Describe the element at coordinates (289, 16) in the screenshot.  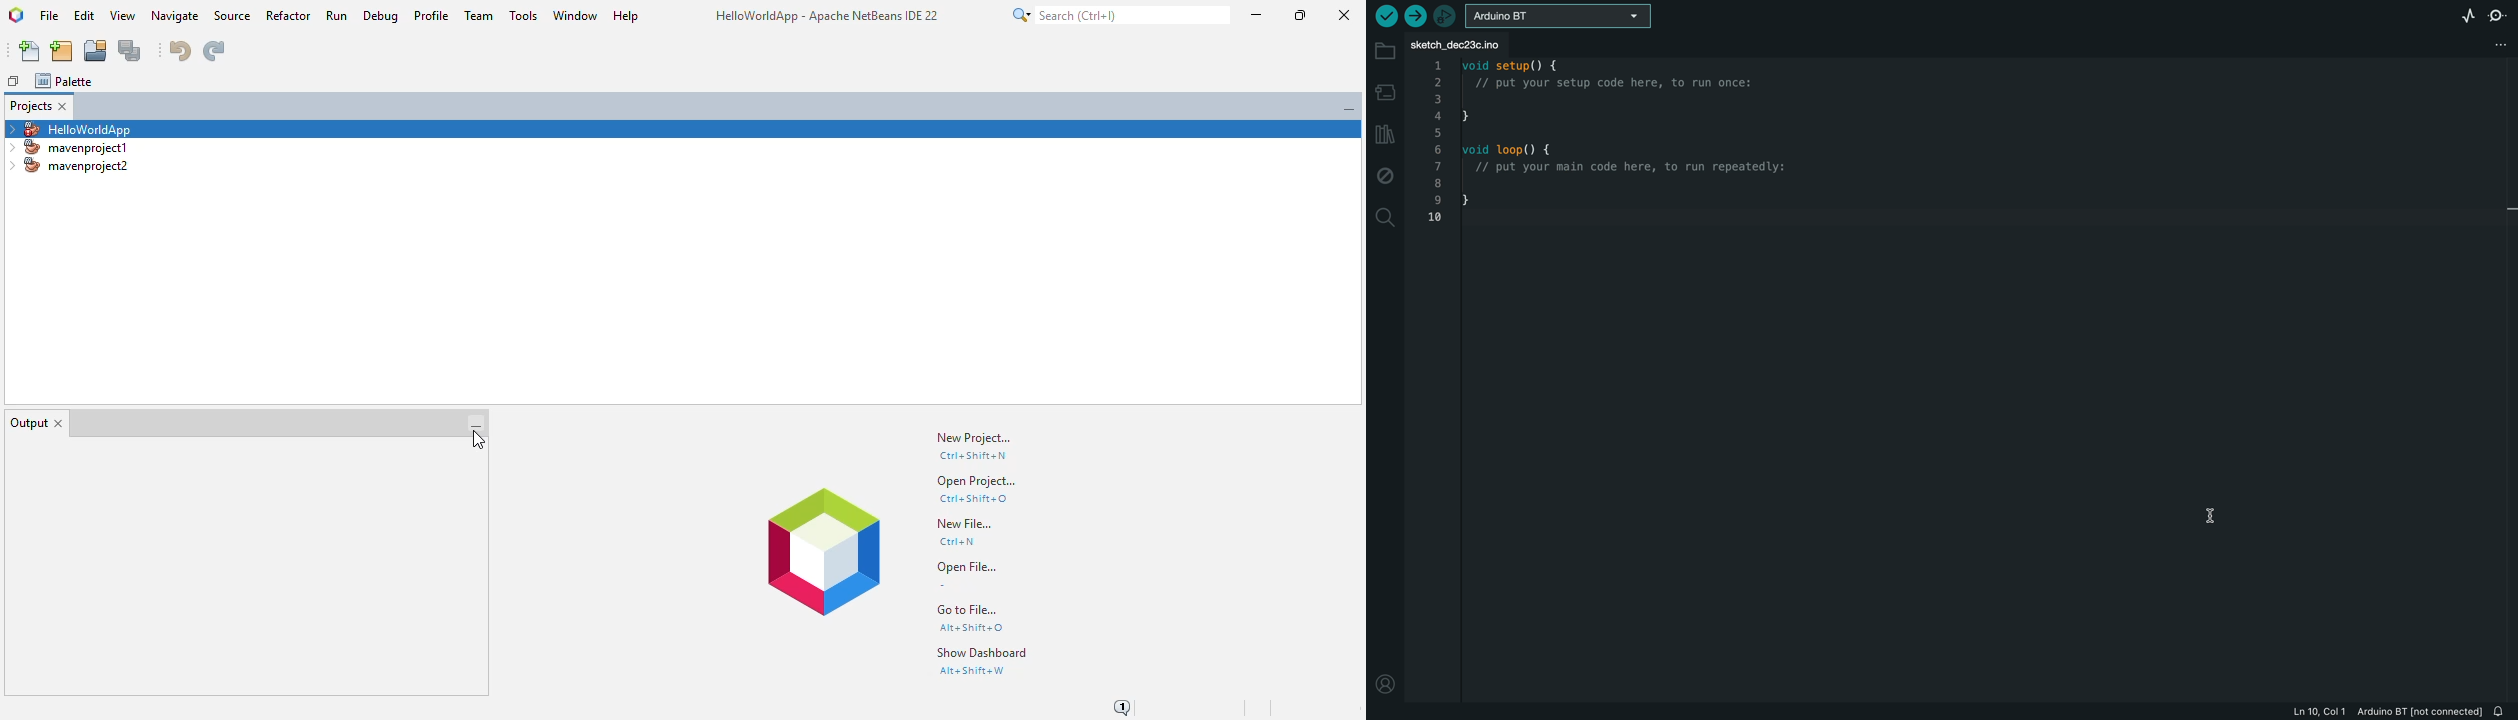
I see `refactor` at that location.